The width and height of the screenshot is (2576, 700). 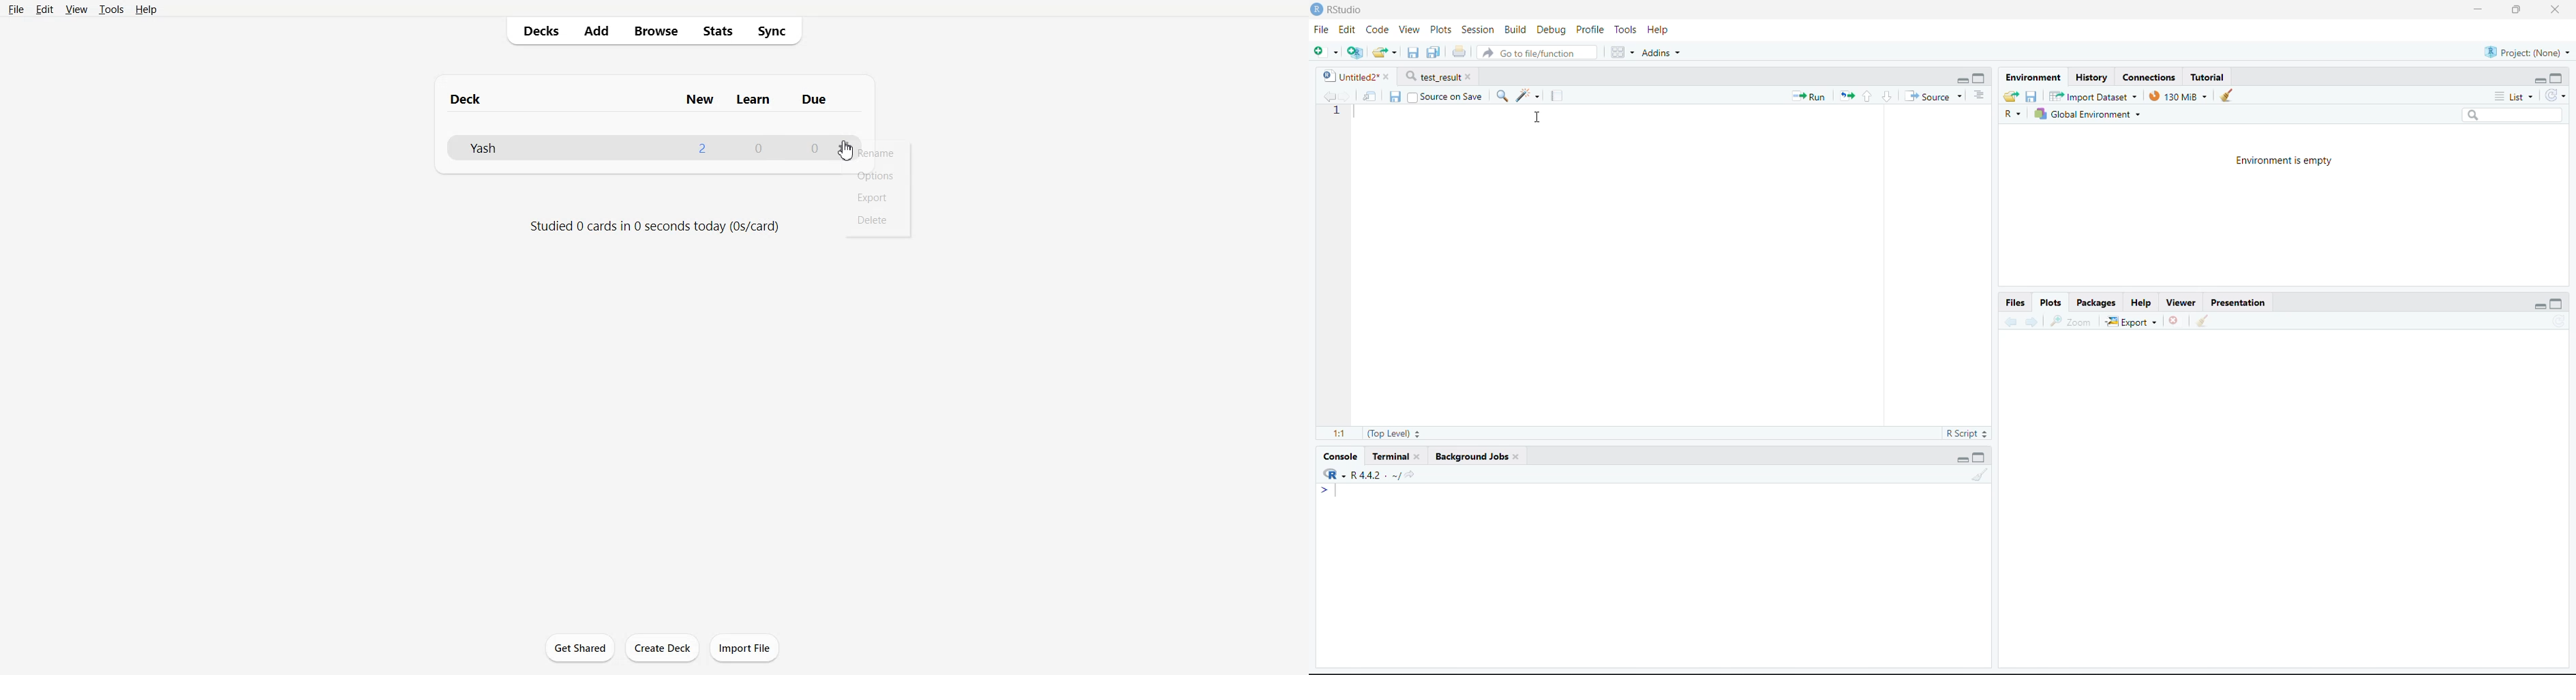 I want to click on Tools, so click(x=1625, y=28).